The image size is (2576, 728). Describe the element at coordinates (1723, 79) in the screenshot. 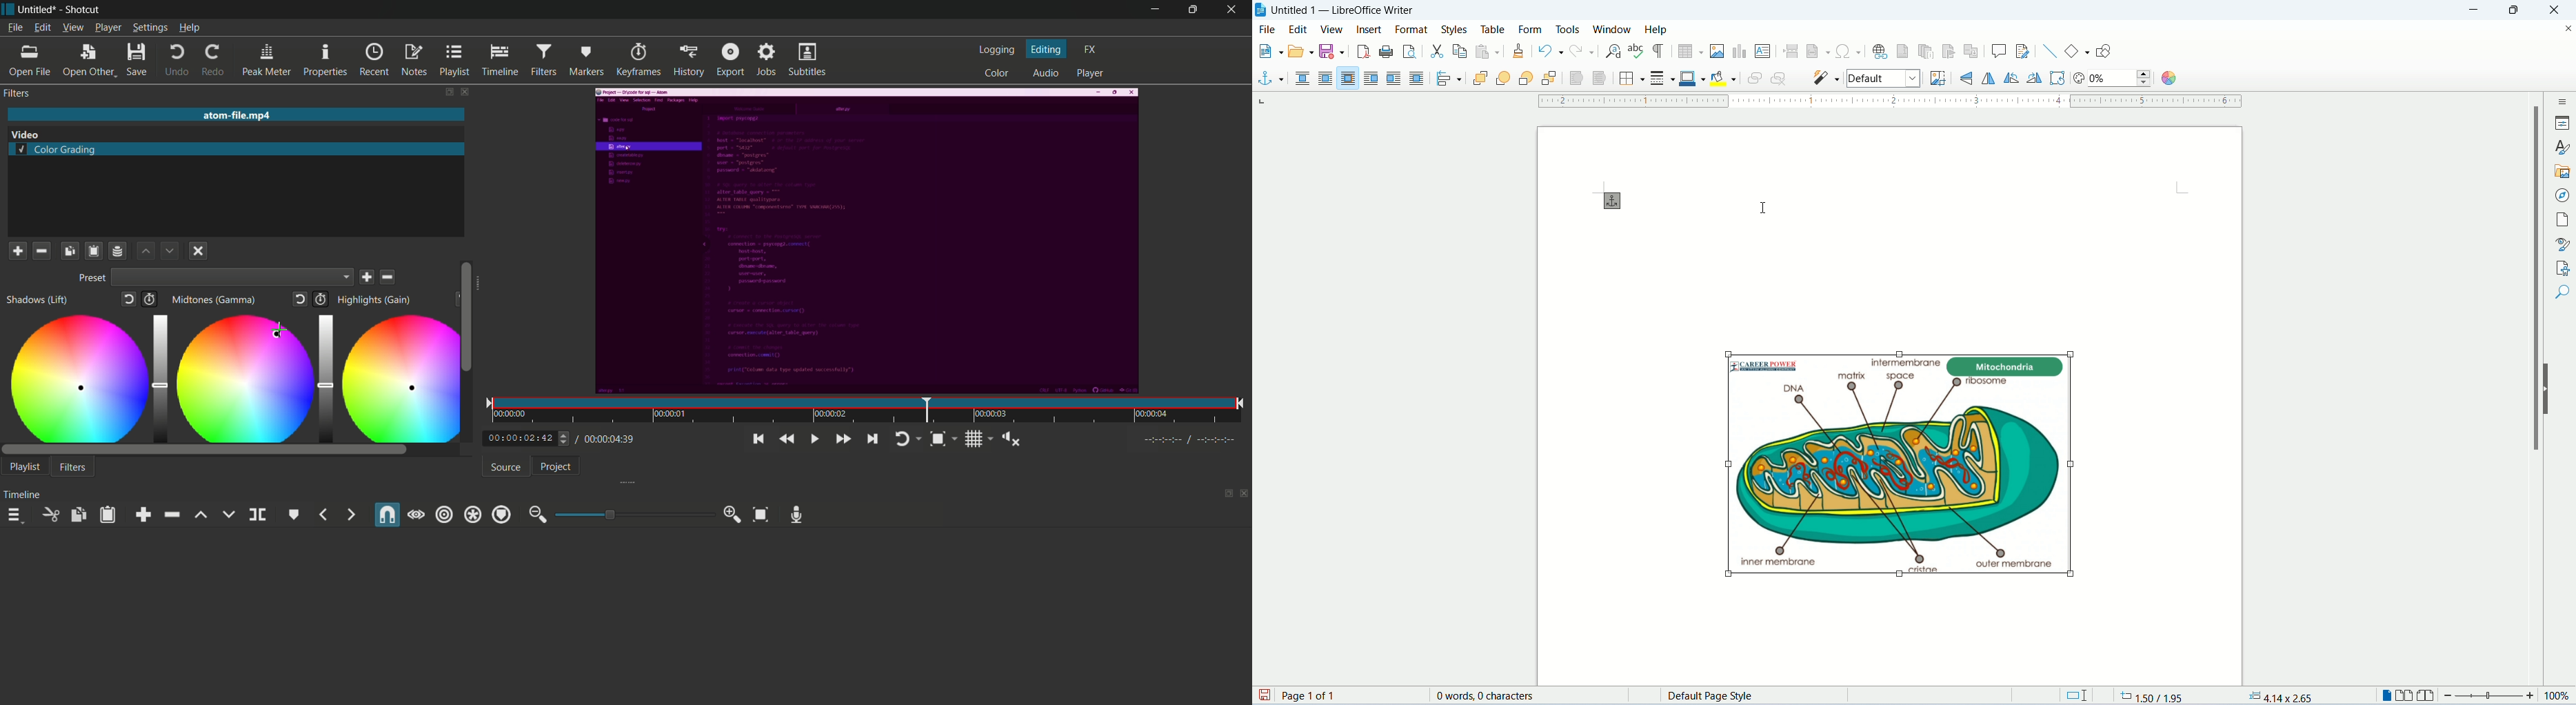

I see `background color` at that location.